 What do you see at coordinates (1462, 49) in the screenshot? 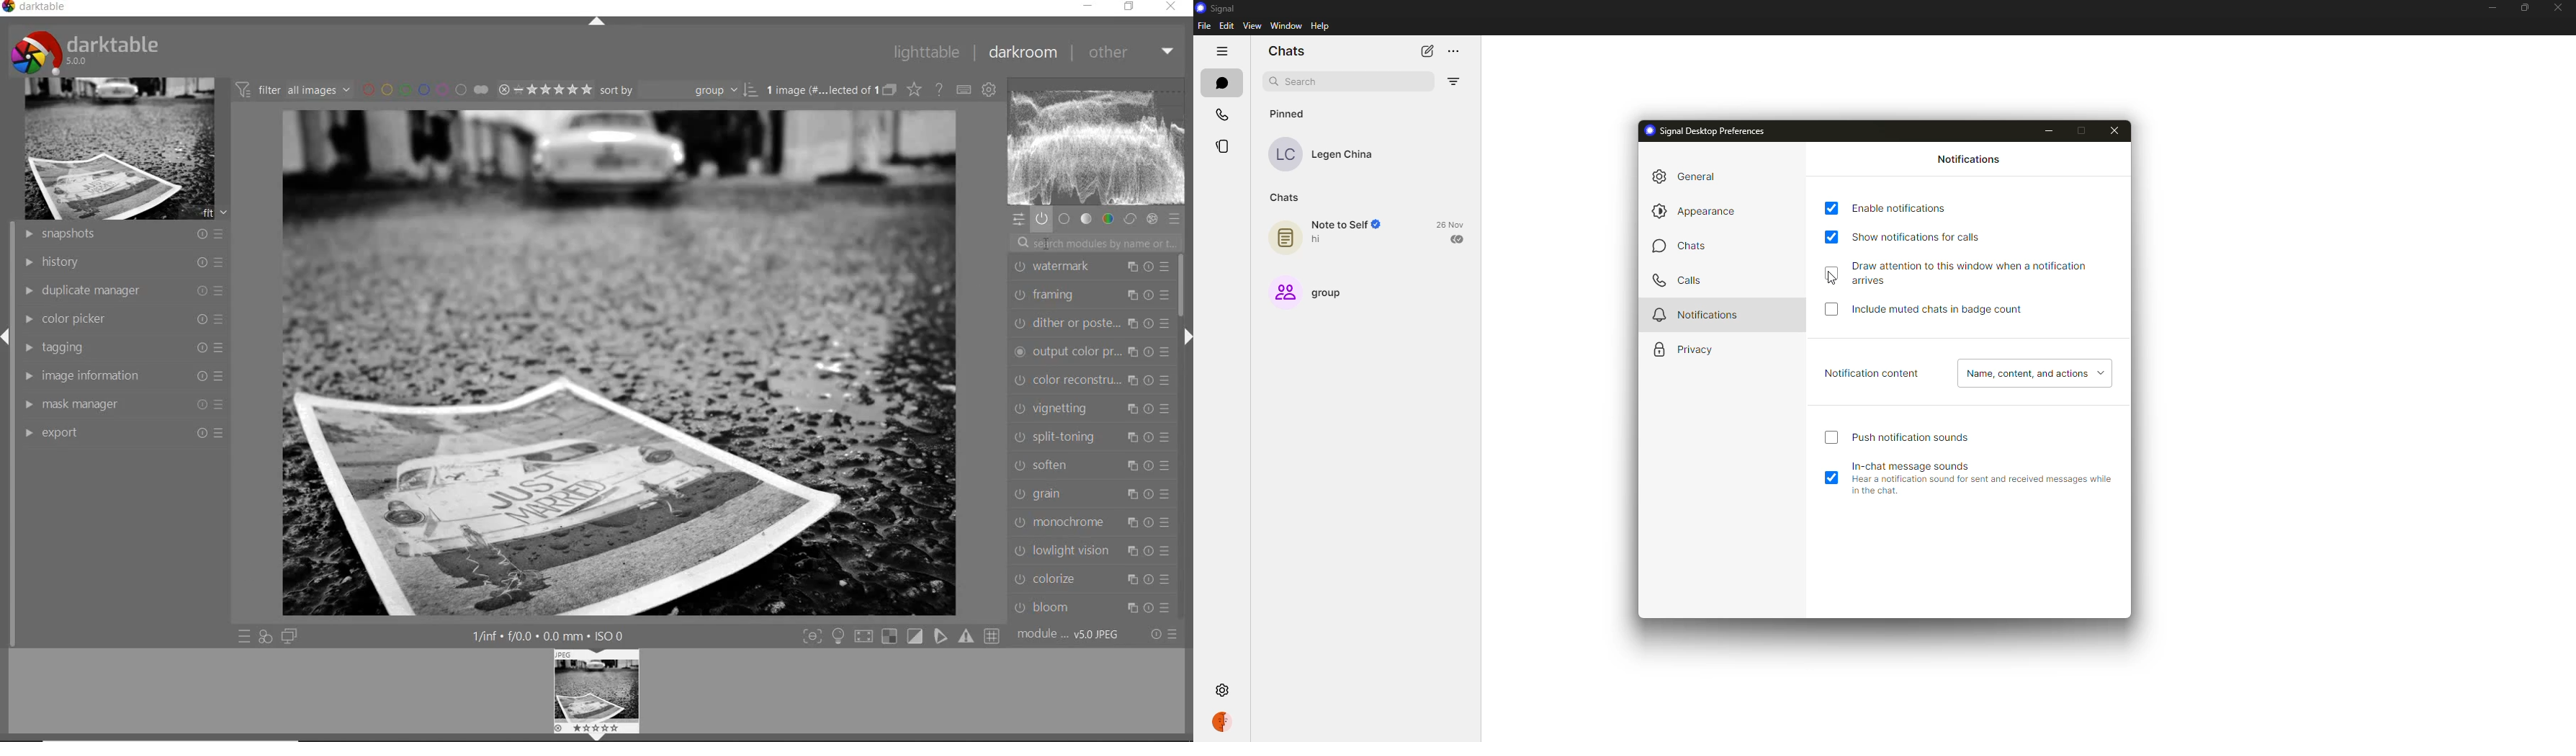
I see `more` at bounding box center [1462, 49].